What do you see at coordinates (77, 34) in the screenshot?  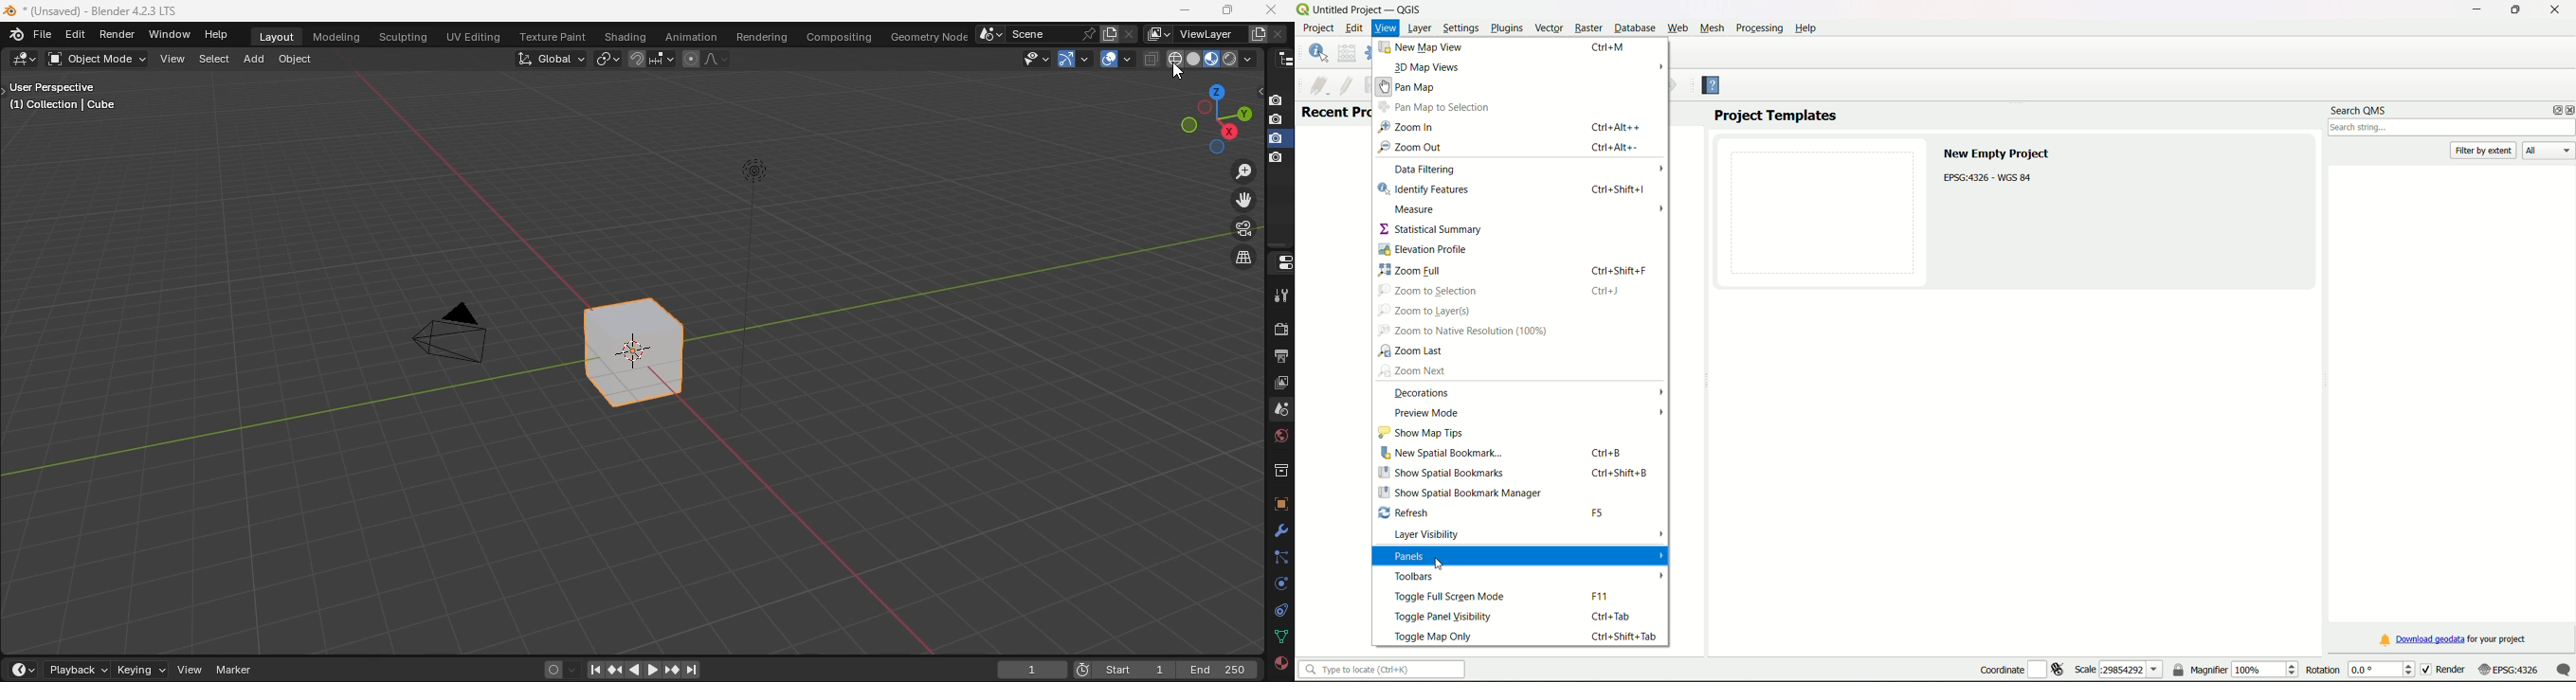 I see `edit` at bounding box center [77, 34].